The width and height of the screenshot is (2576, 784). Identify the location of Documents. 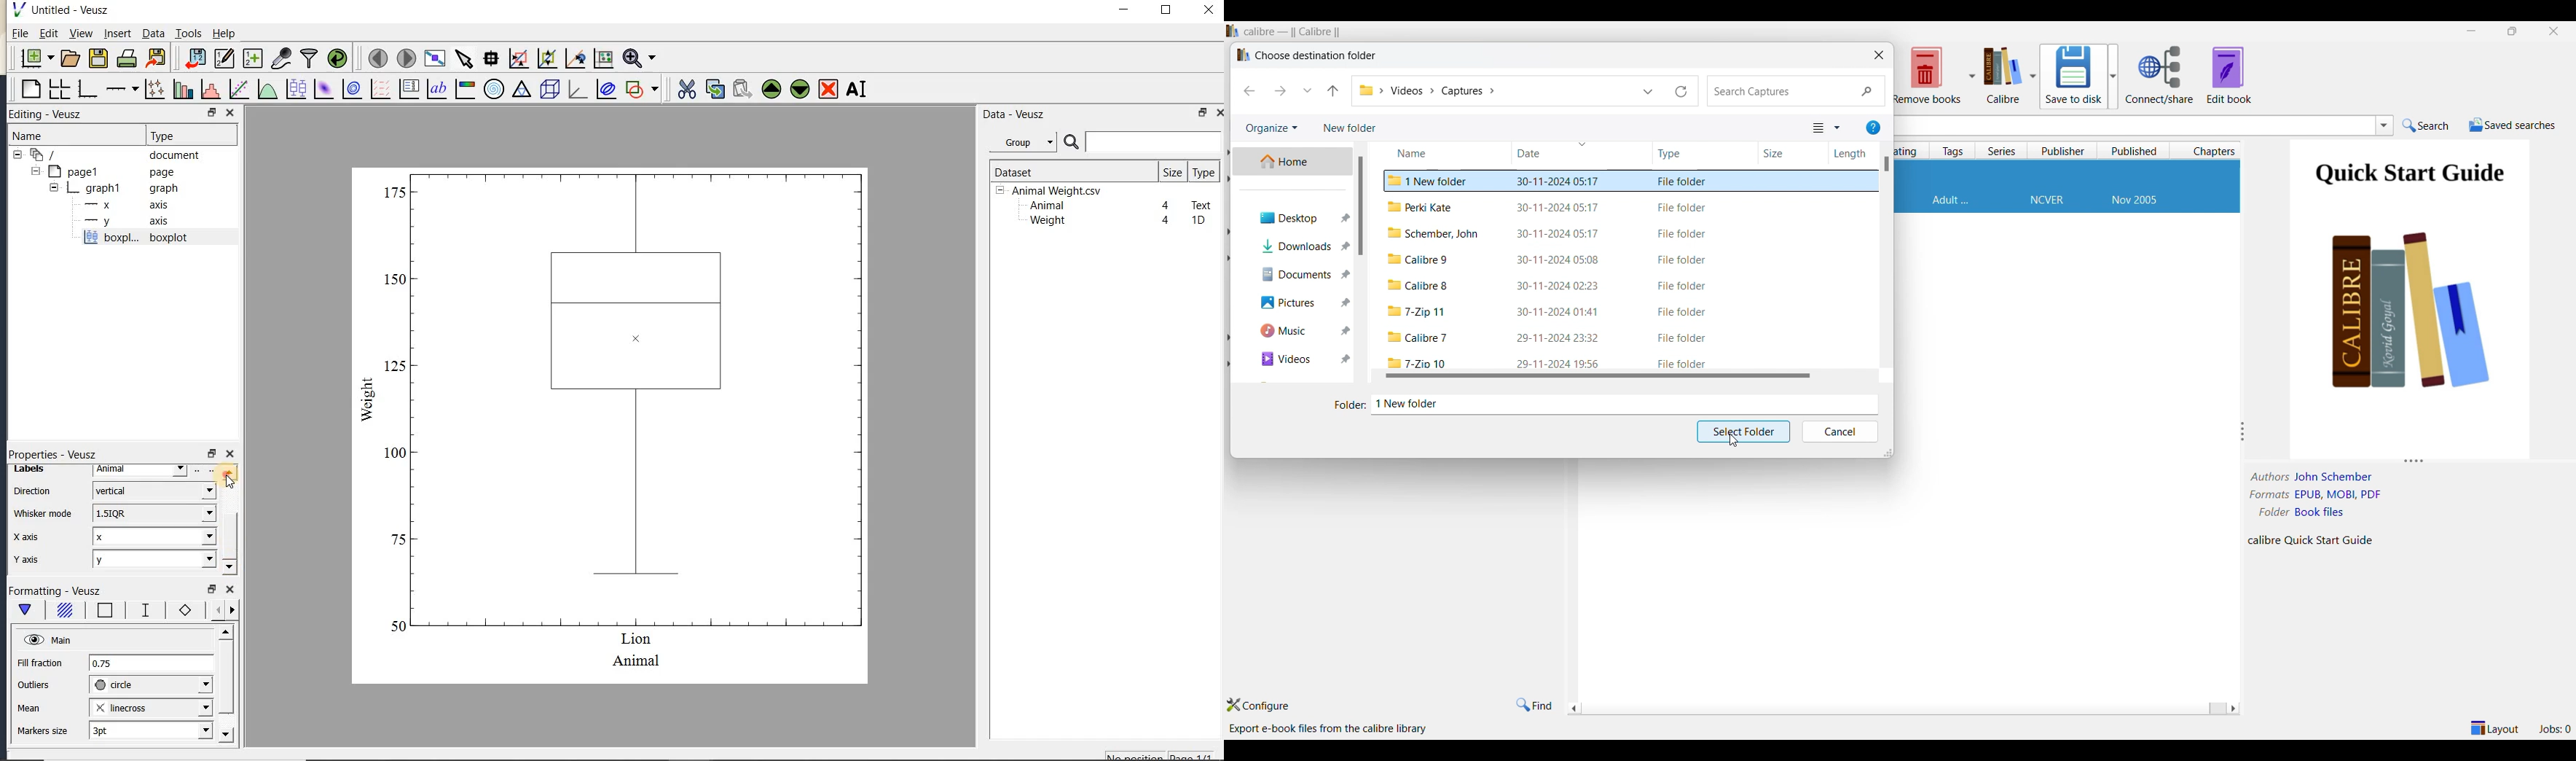
(1296, 274).